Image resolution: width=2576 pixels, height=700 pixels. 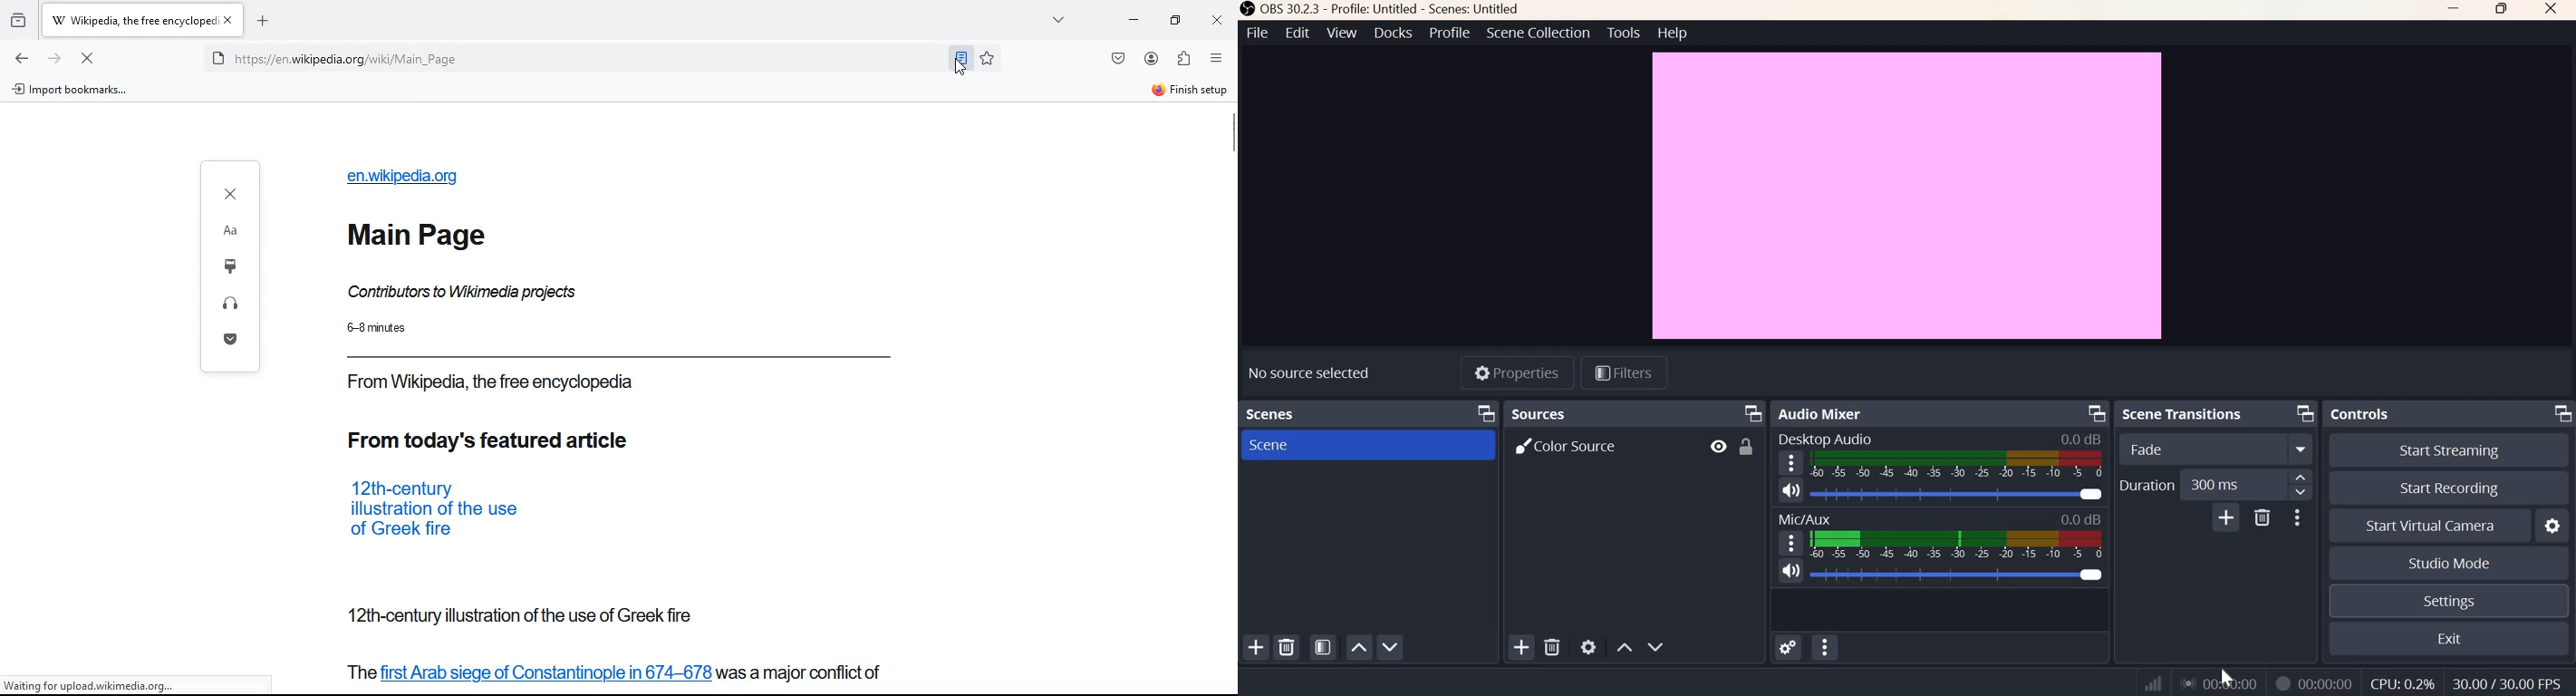 I want to click on Edit, so click(x=1296, y=33).